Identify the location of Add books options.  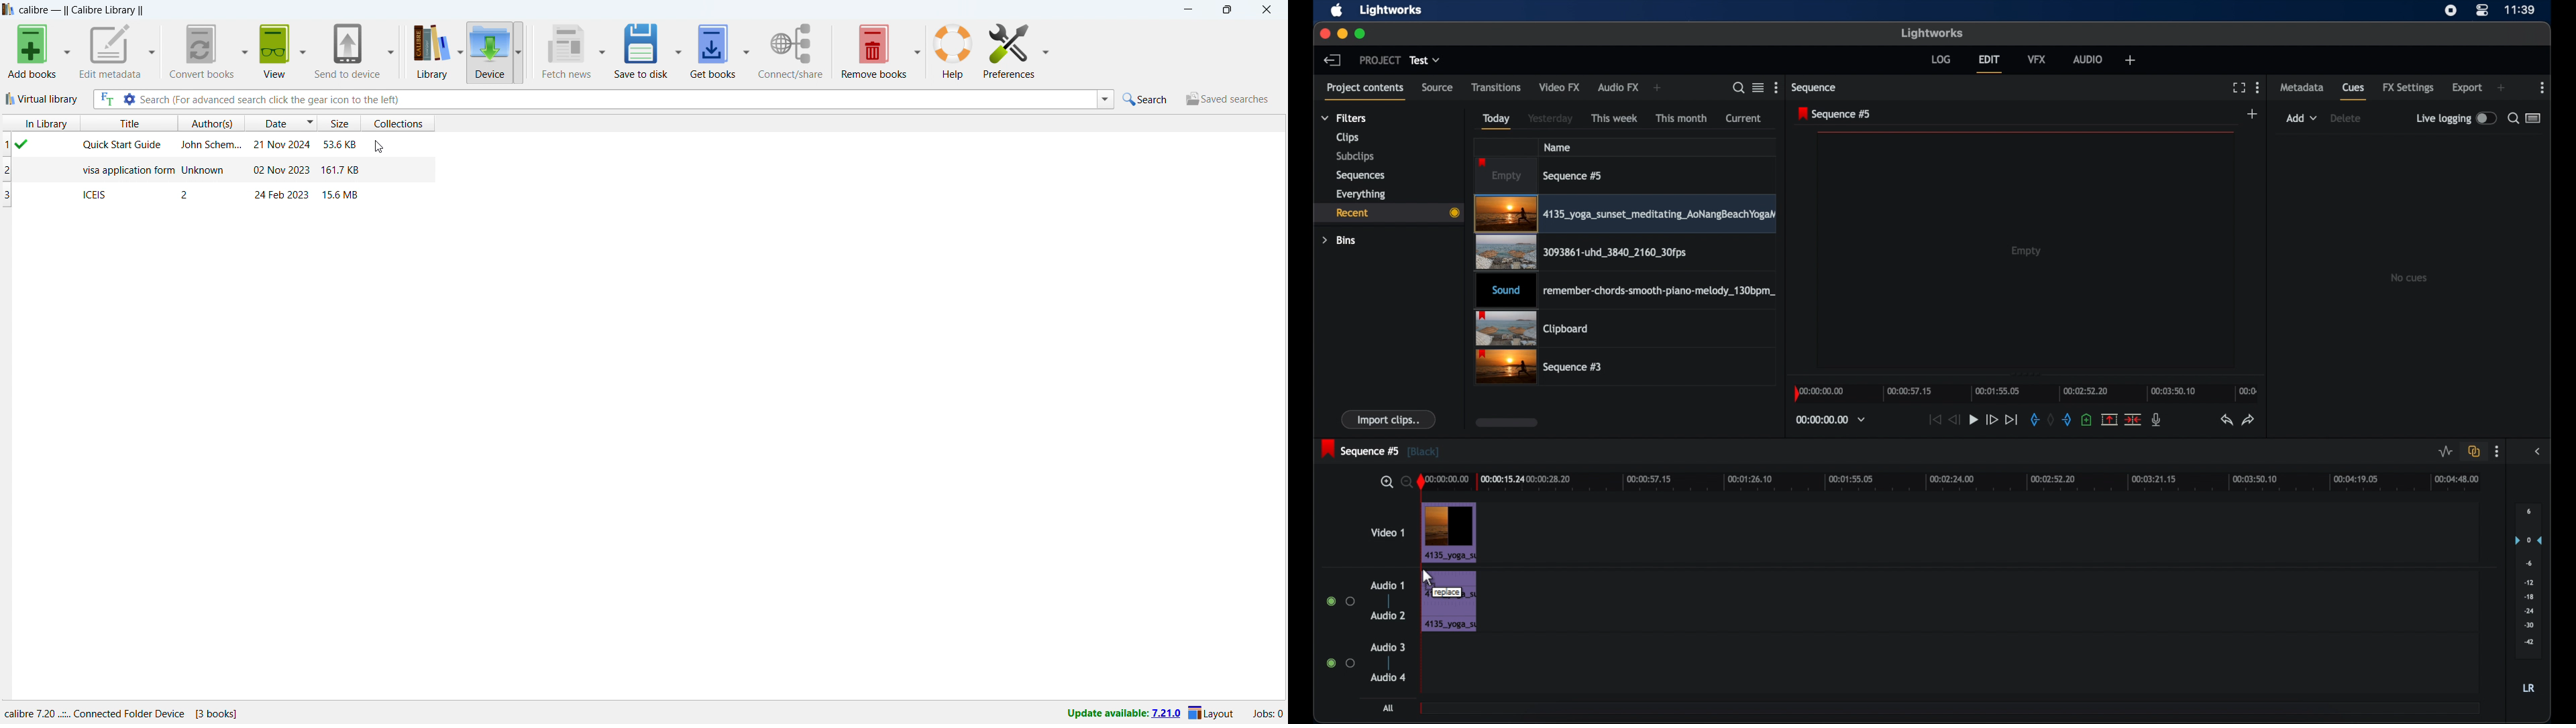
(67, 52).